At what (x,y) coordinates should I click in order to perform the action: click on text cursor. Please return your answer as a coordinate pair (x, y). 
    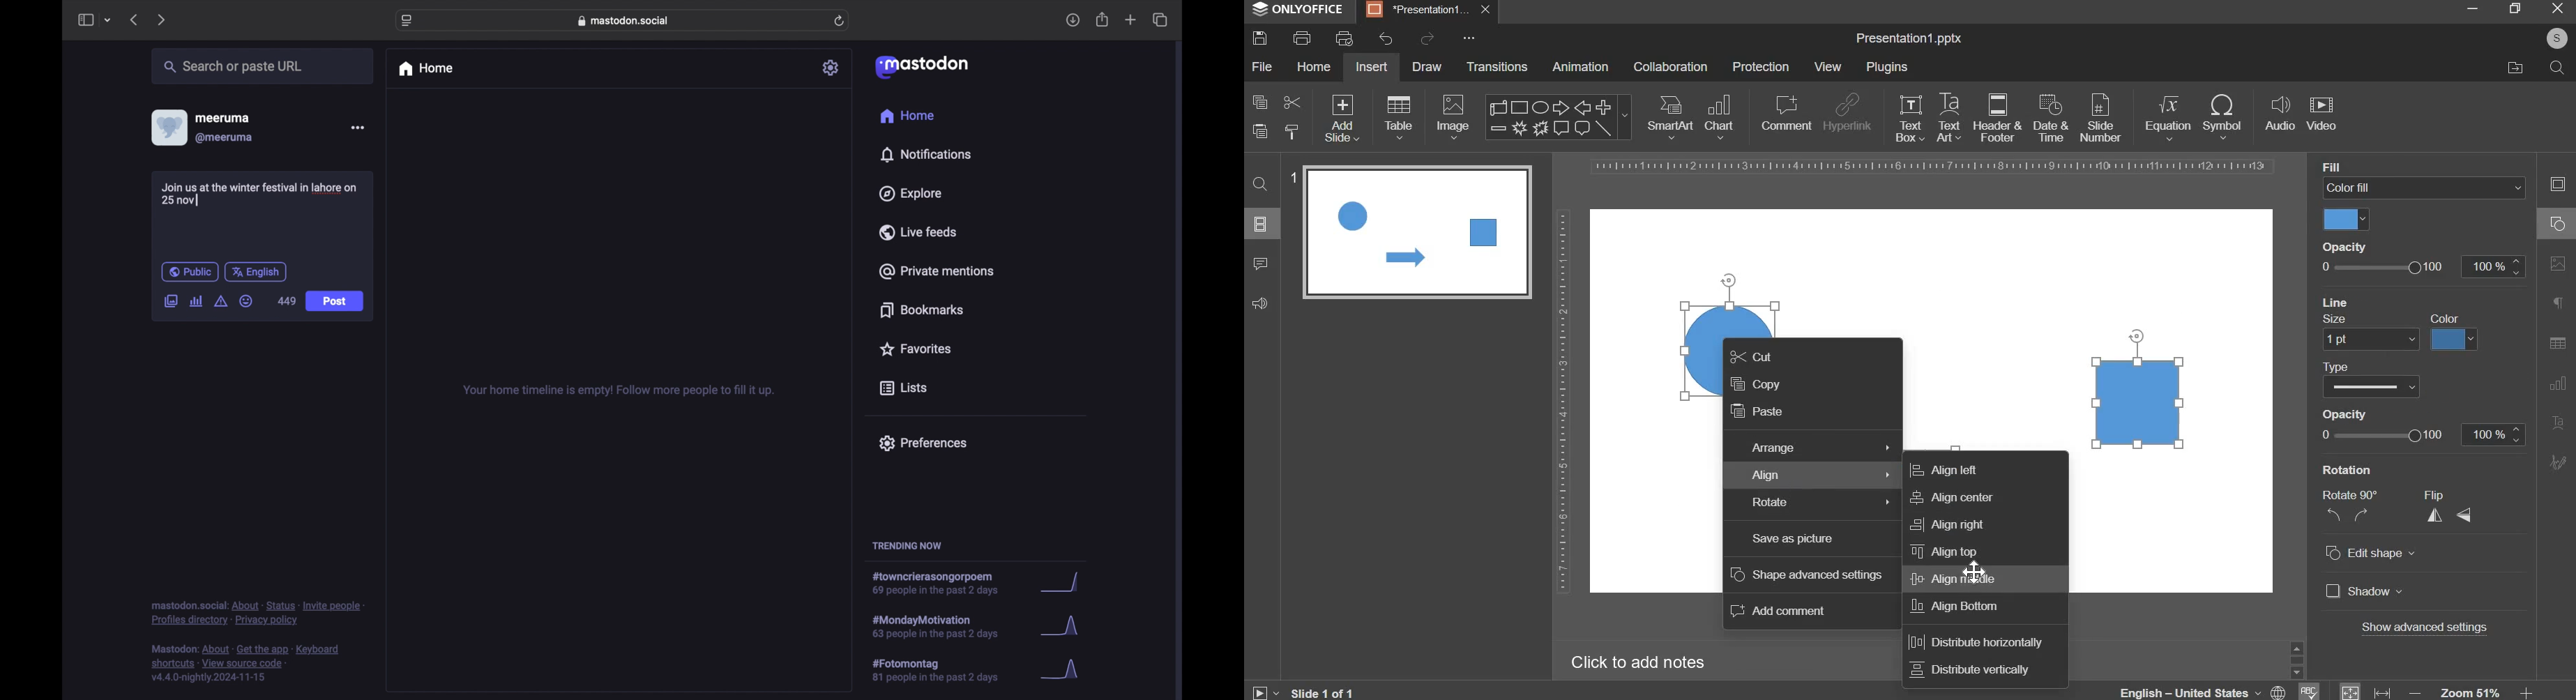
    Looking at the image, I should click on (198, 201).